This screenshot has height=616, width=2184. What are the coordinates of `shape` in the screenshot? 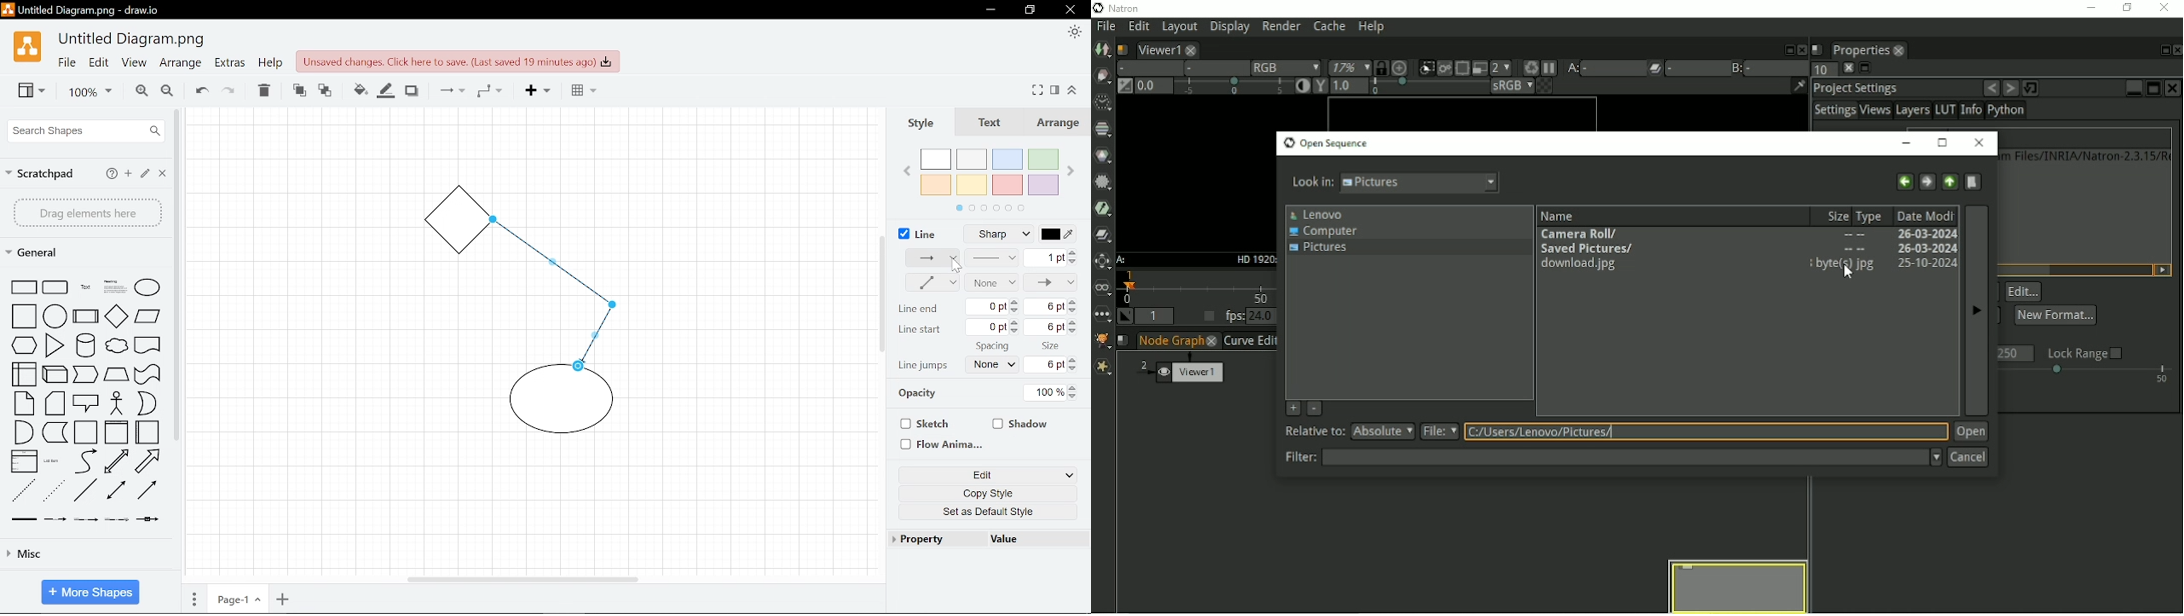 It's located at (87, 345).